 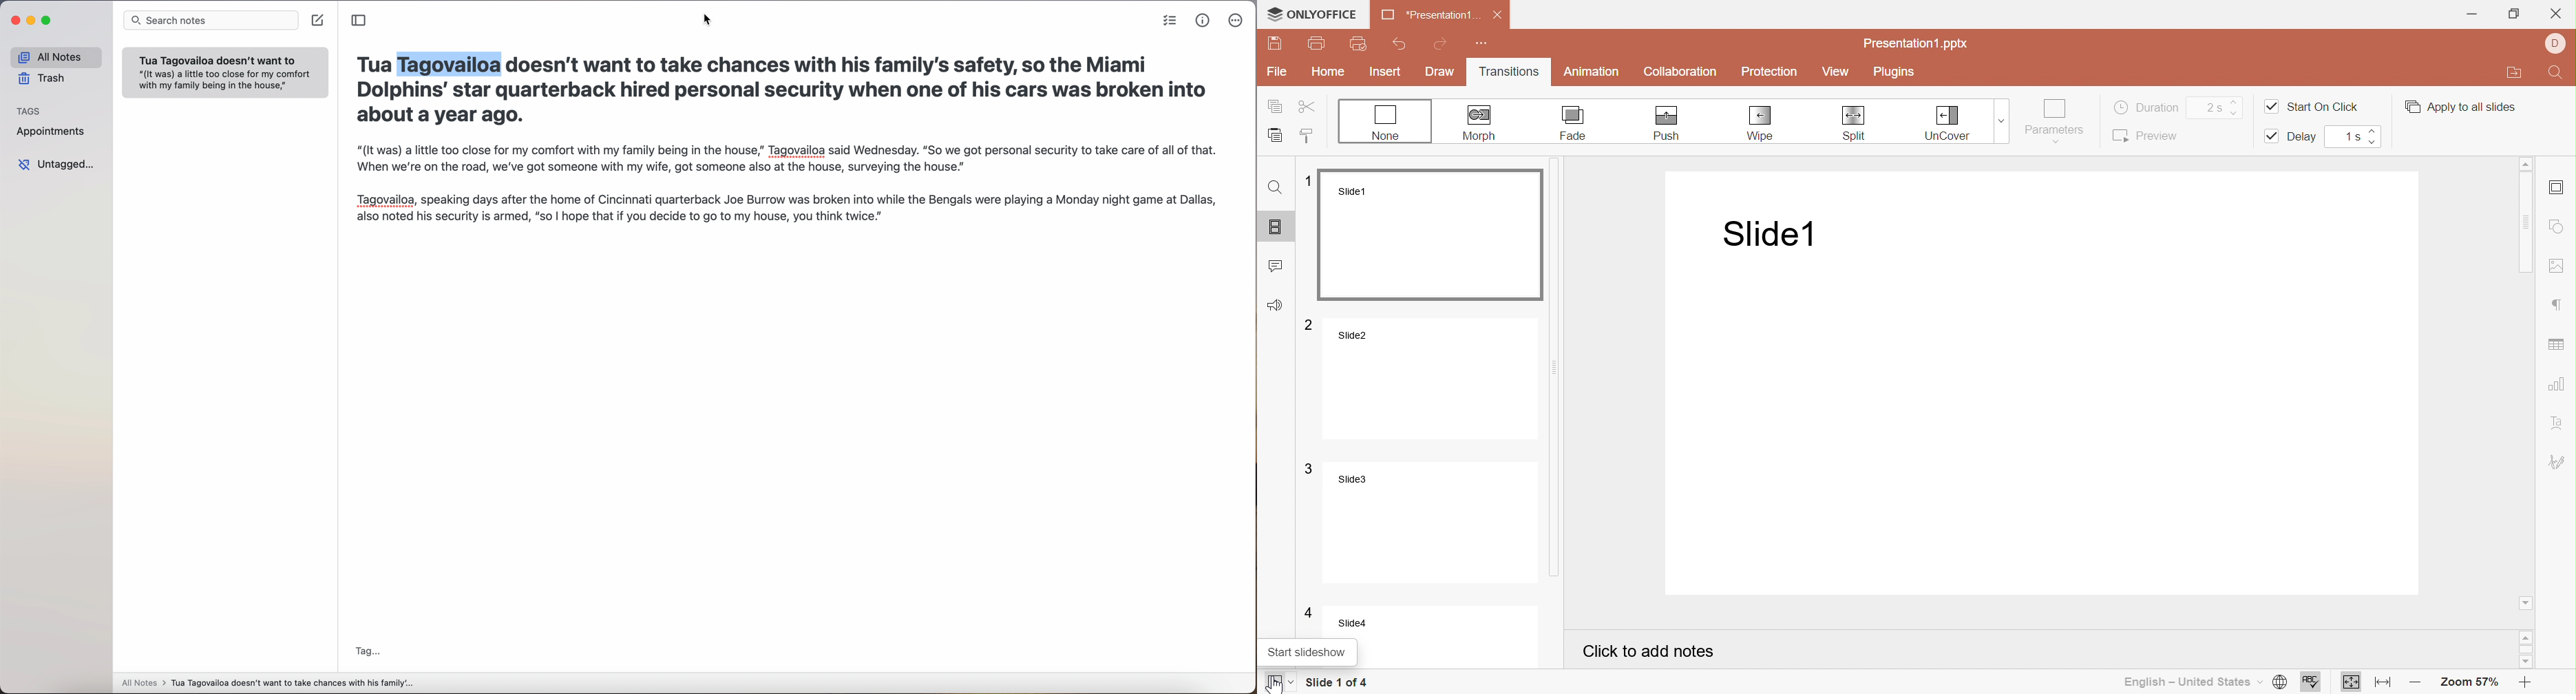 I want to click on Signature, so click(x=2559, y=462).